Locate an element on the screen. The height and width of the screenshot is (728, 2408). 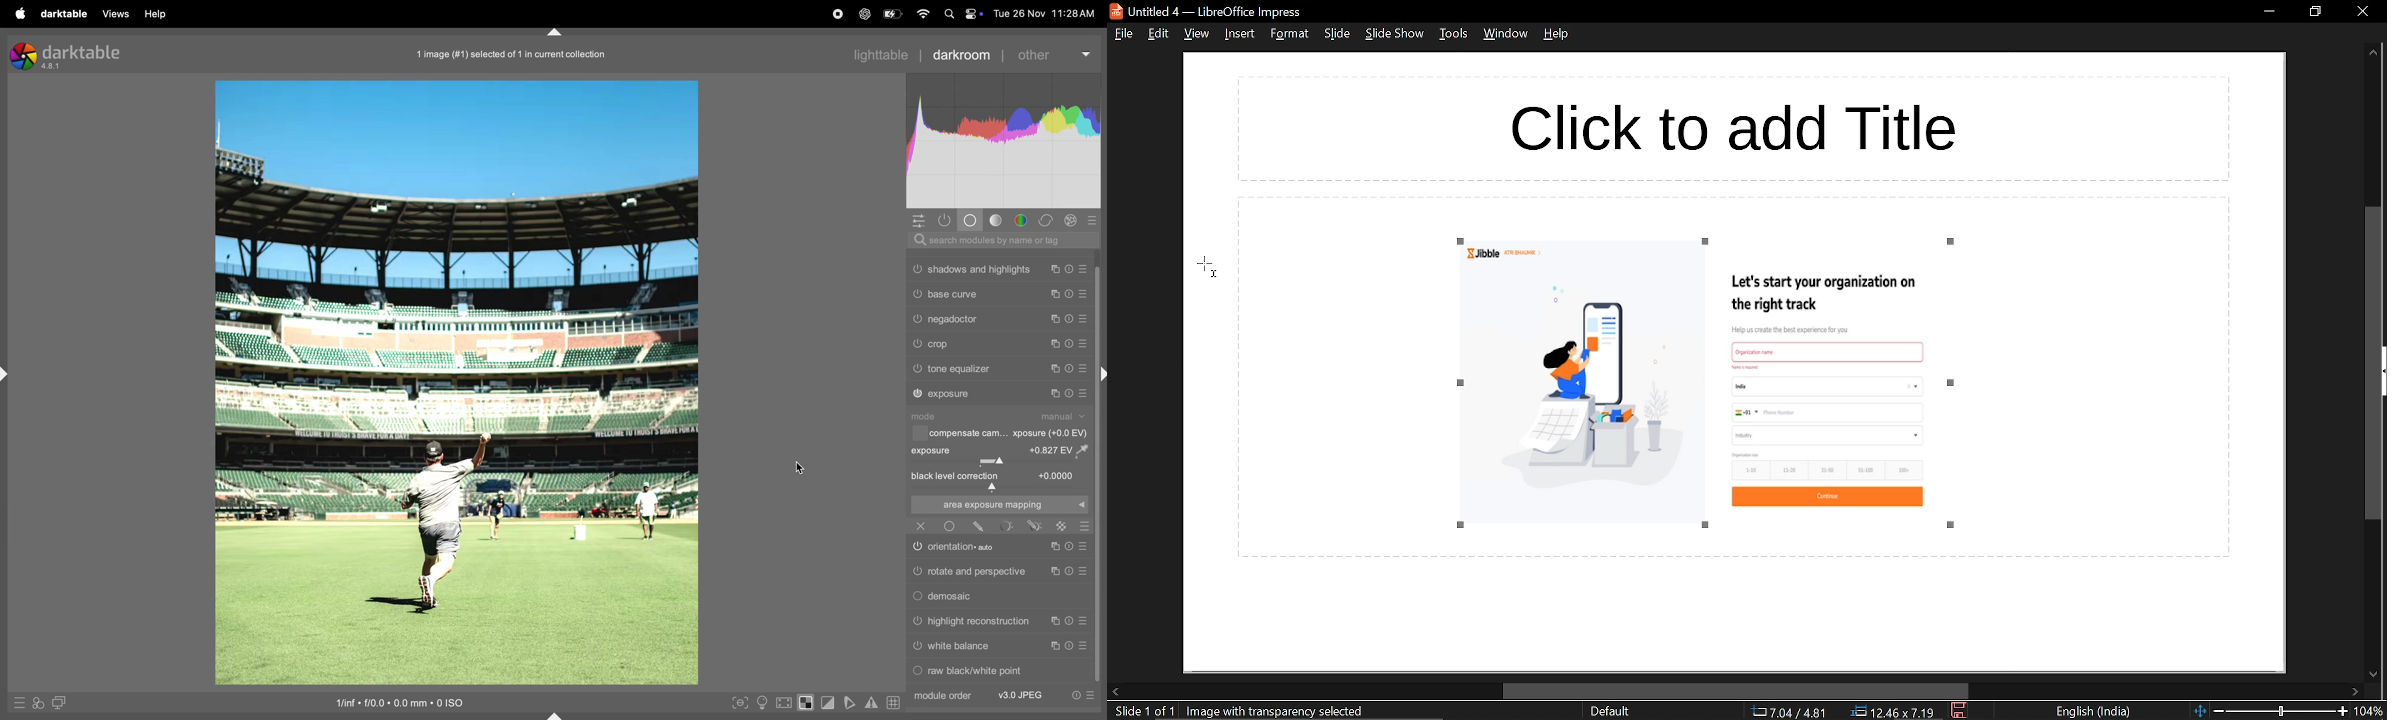
Switch on or off is located at coordinates (917, 672).